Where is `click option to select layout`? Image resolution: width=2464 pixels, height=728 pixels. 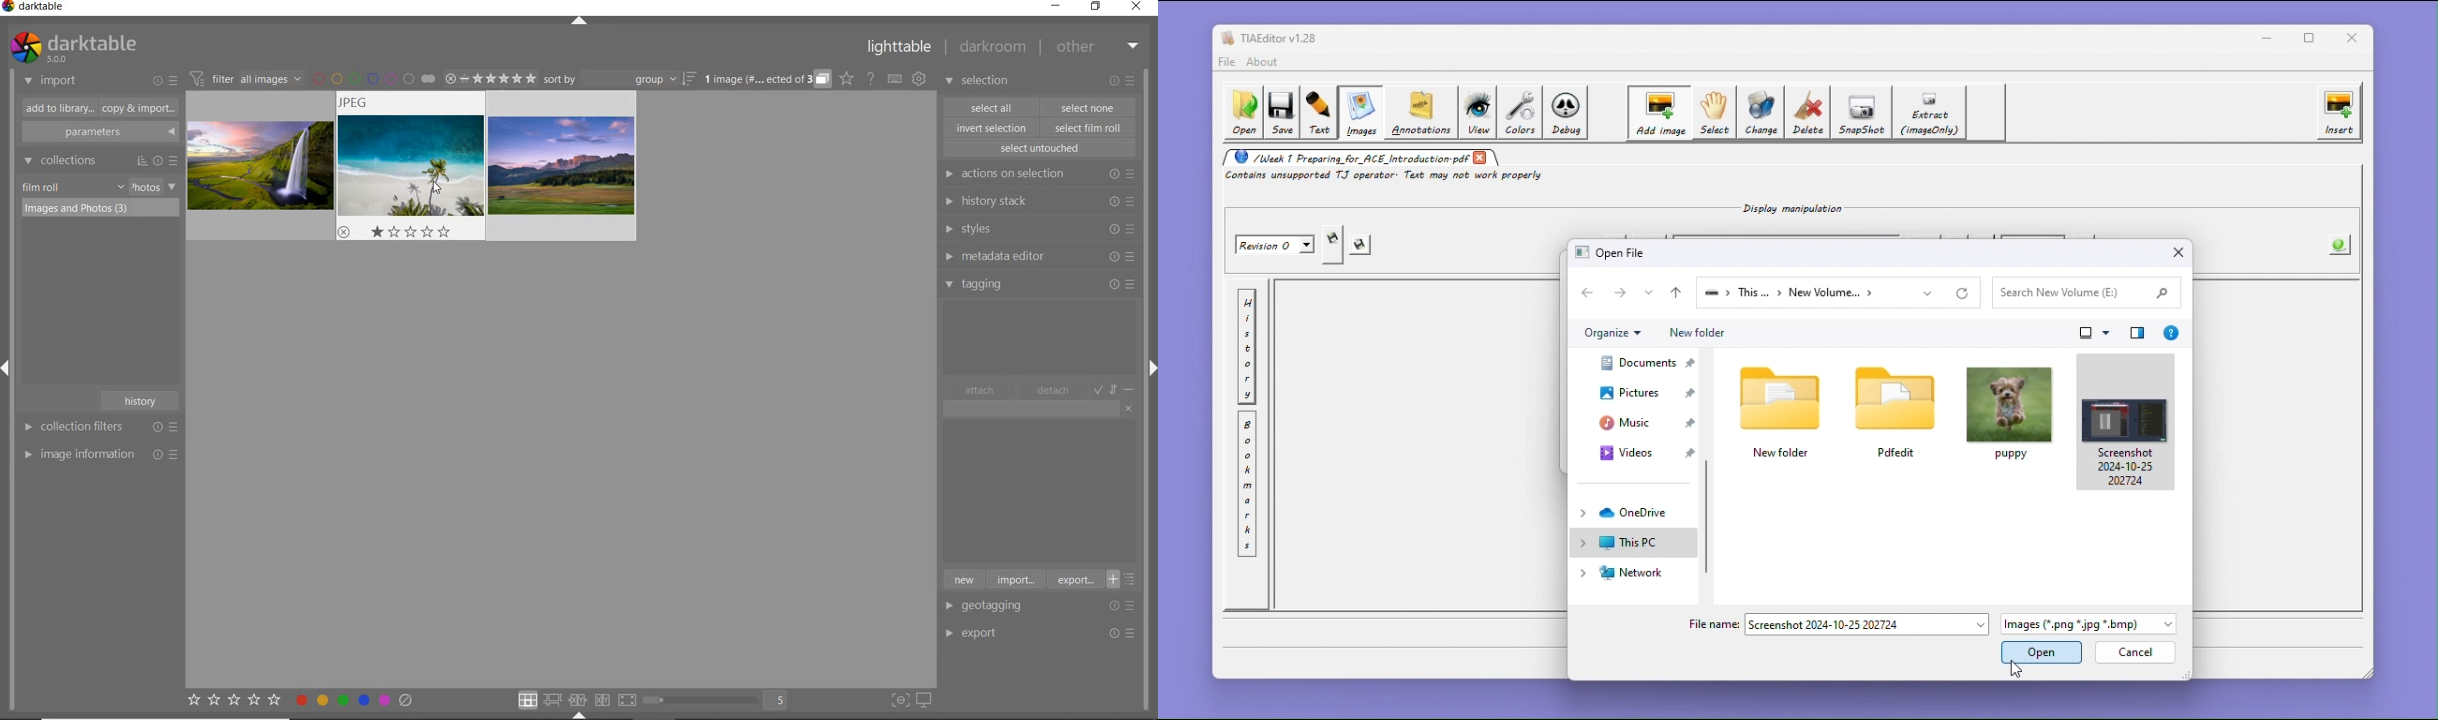 click option to select layout is located at coordinates (574, 700).